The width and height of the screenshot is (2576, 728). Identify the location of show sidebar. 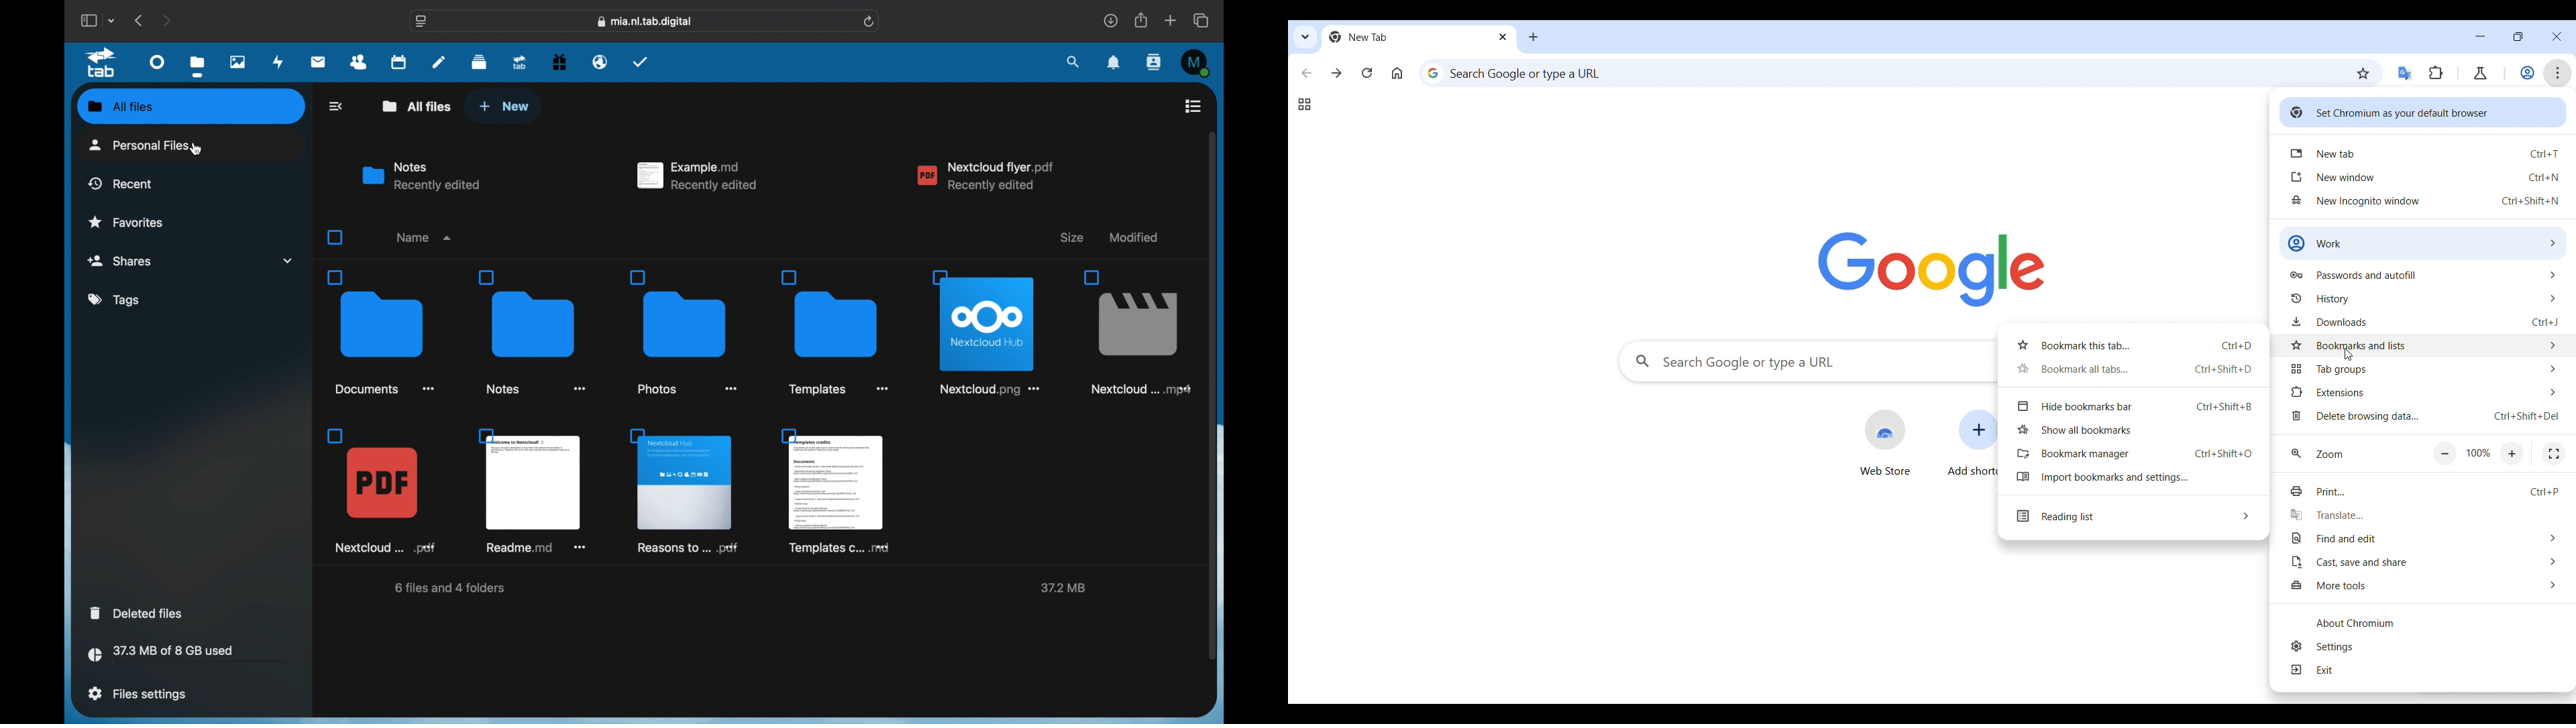
(88, 20).